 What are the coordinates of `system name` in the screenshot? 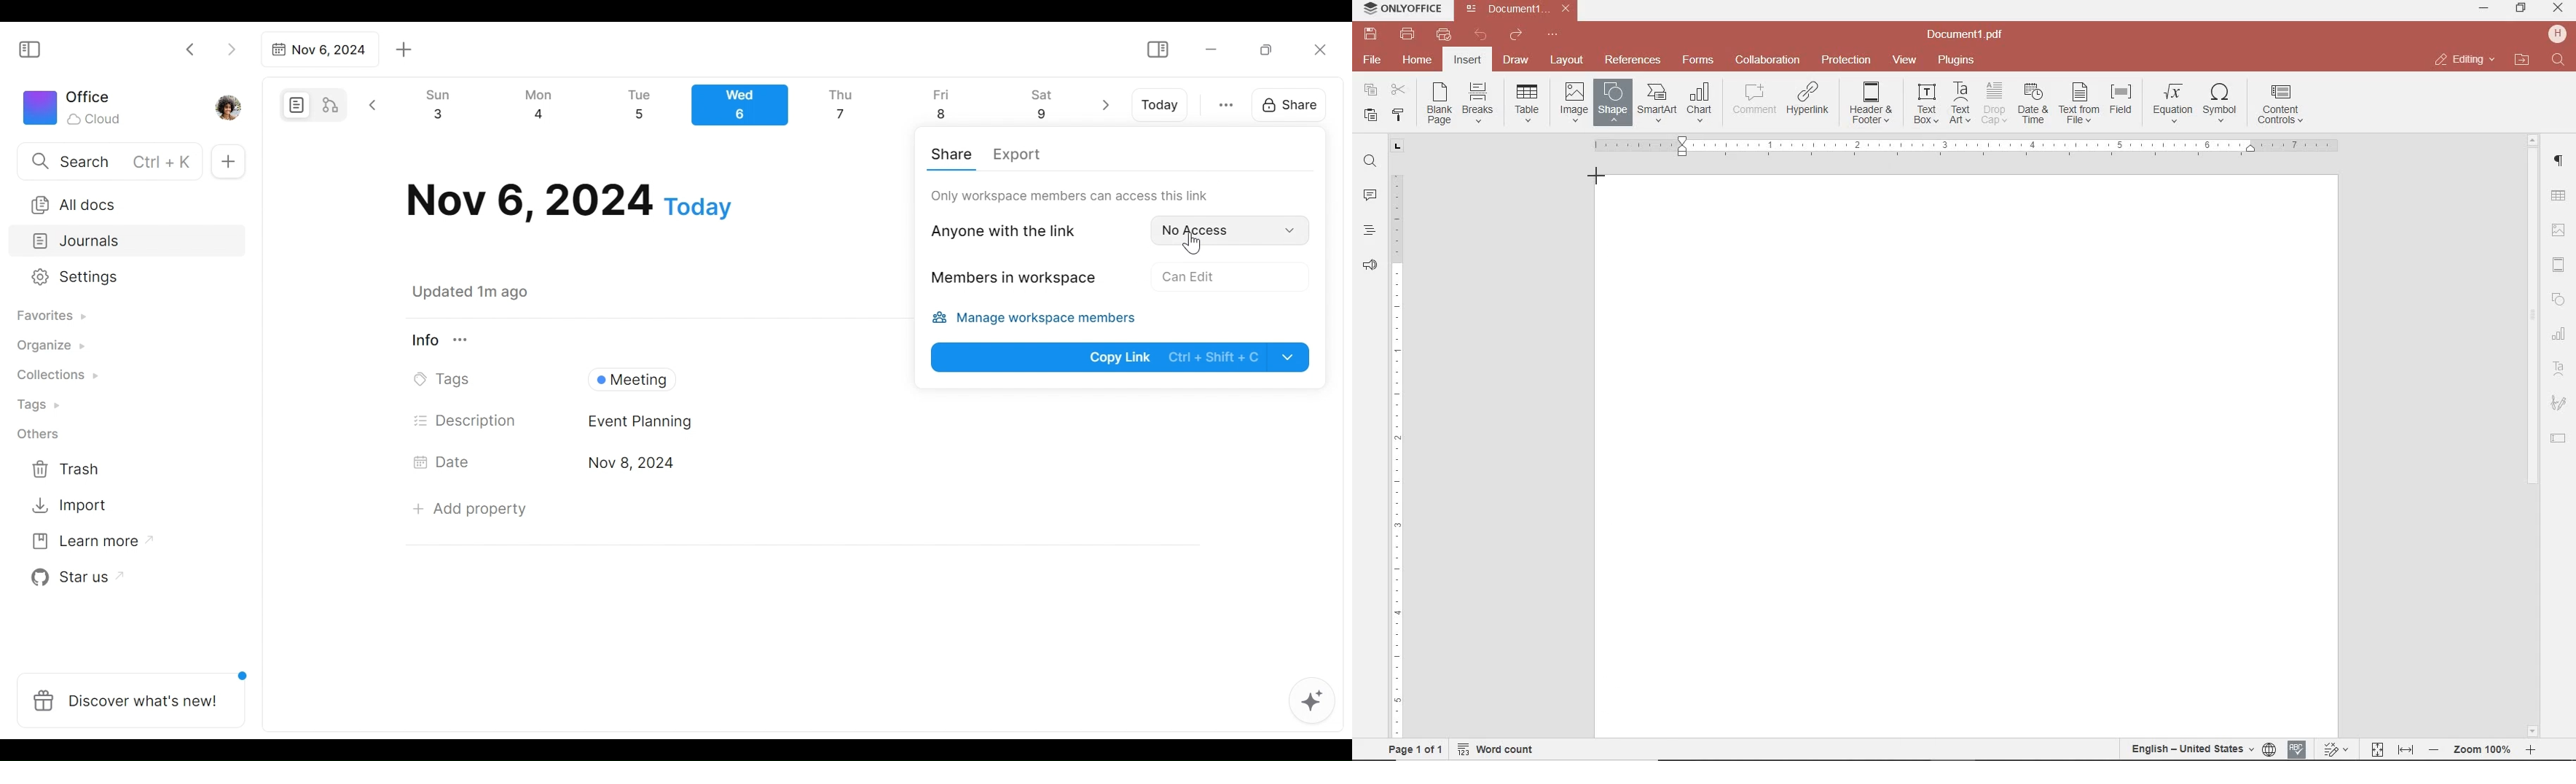 It's located at (1399, 9).